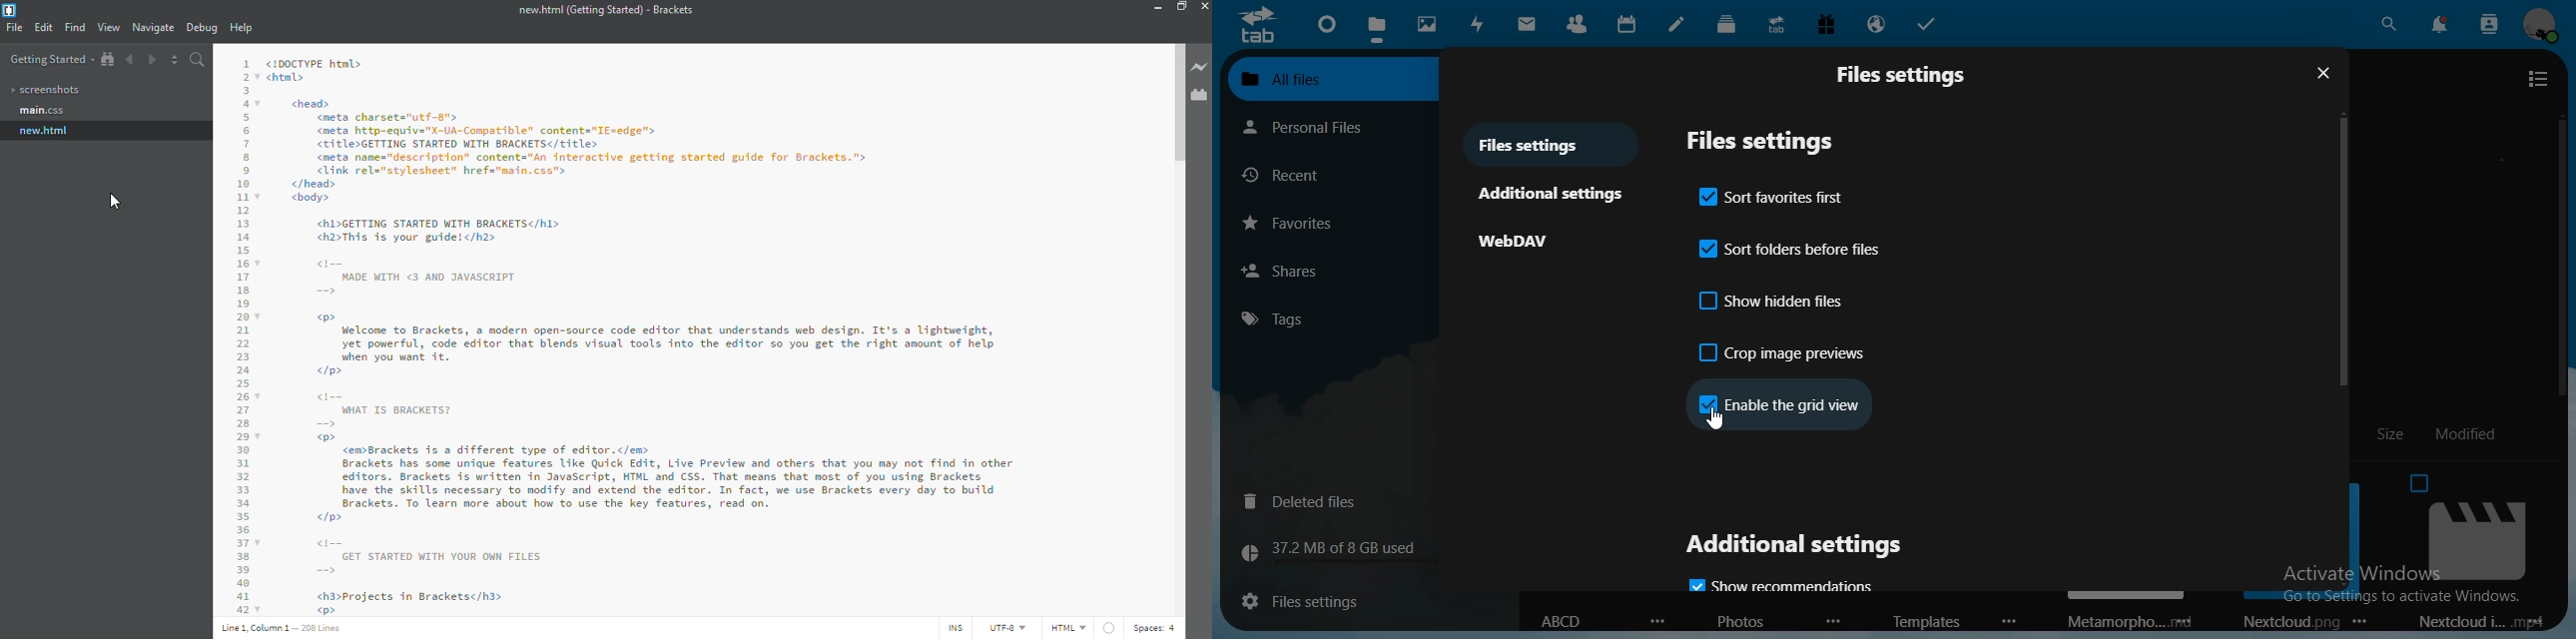  Describe the element at coordinates (1557, 194) in the screenshot. I see `additional settings` at that location.